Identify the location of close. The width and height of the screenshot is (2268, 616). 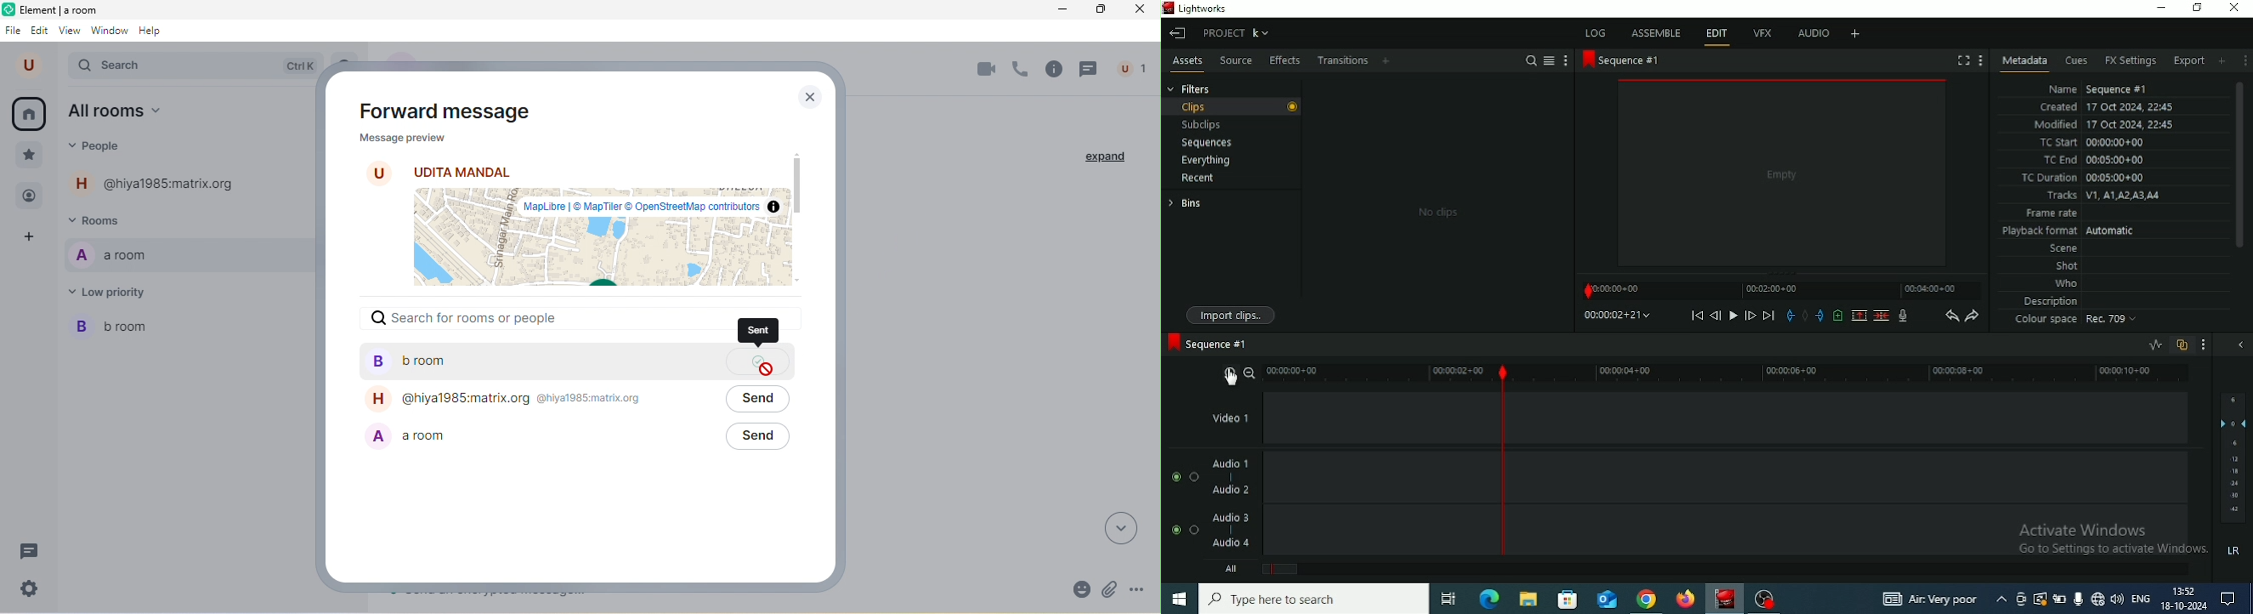
(1140, 9).